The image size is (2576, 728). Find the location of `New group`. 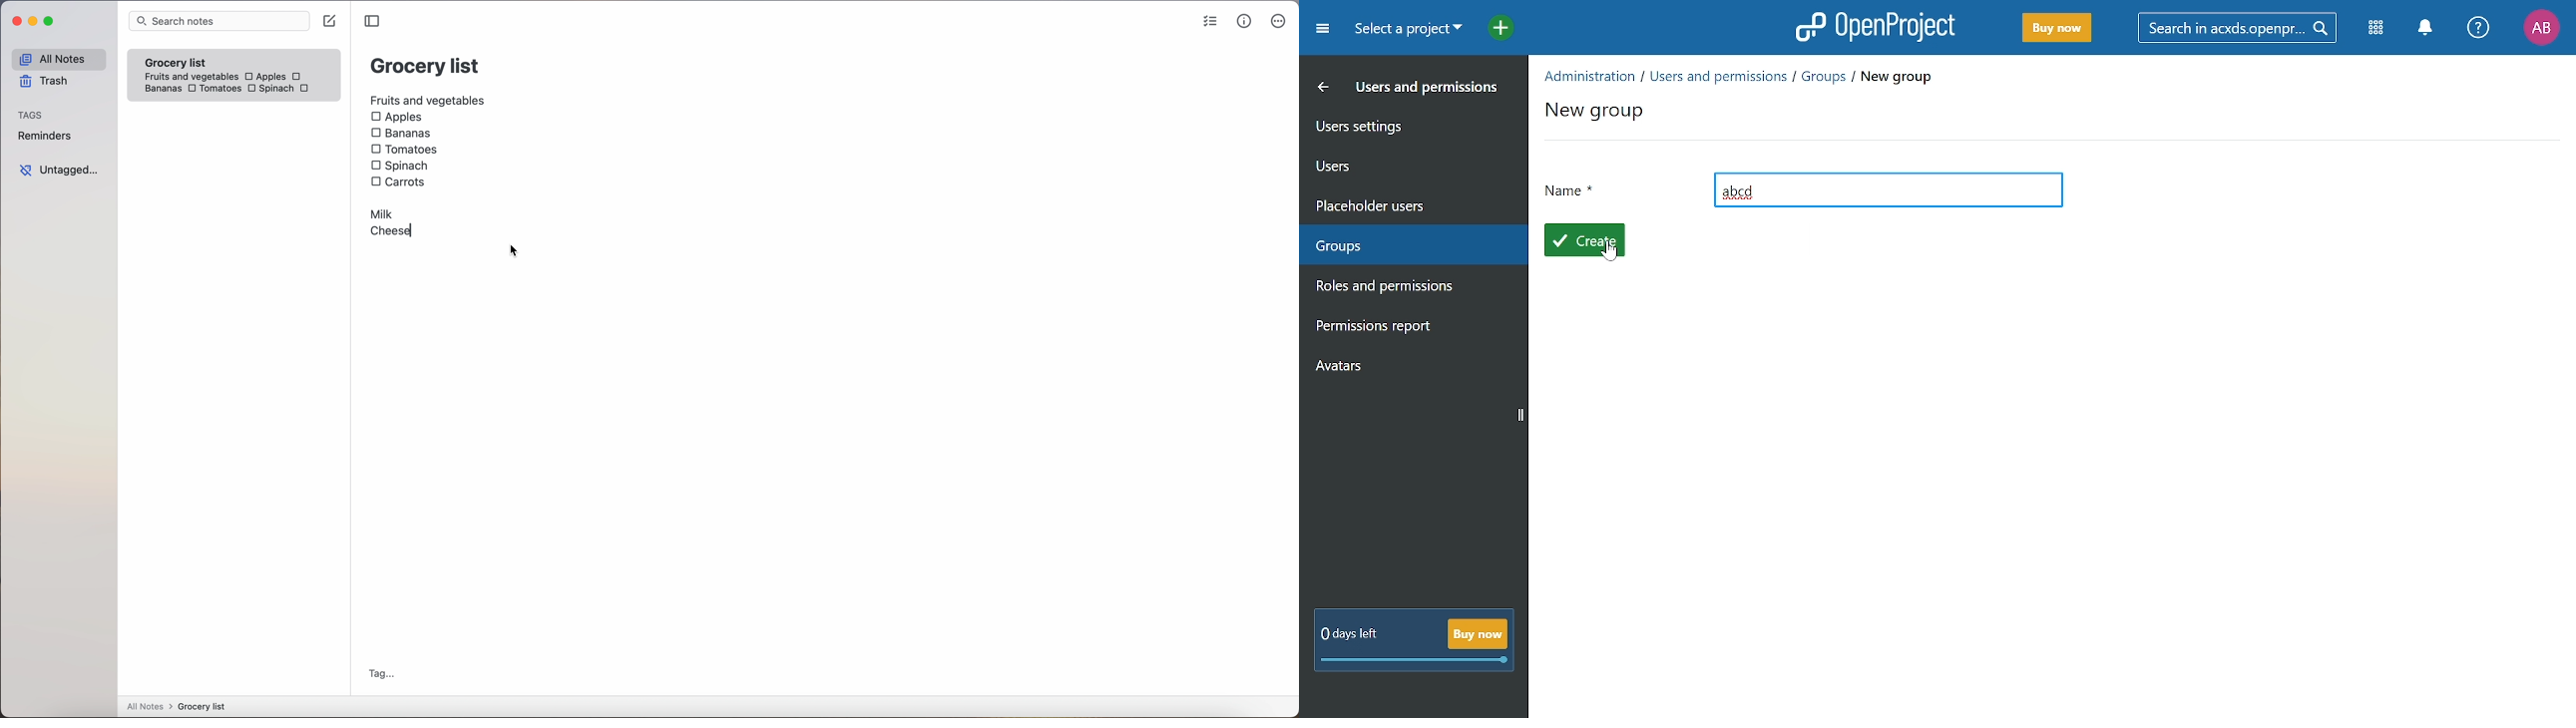

New group is located at coordinates (1597, 115).